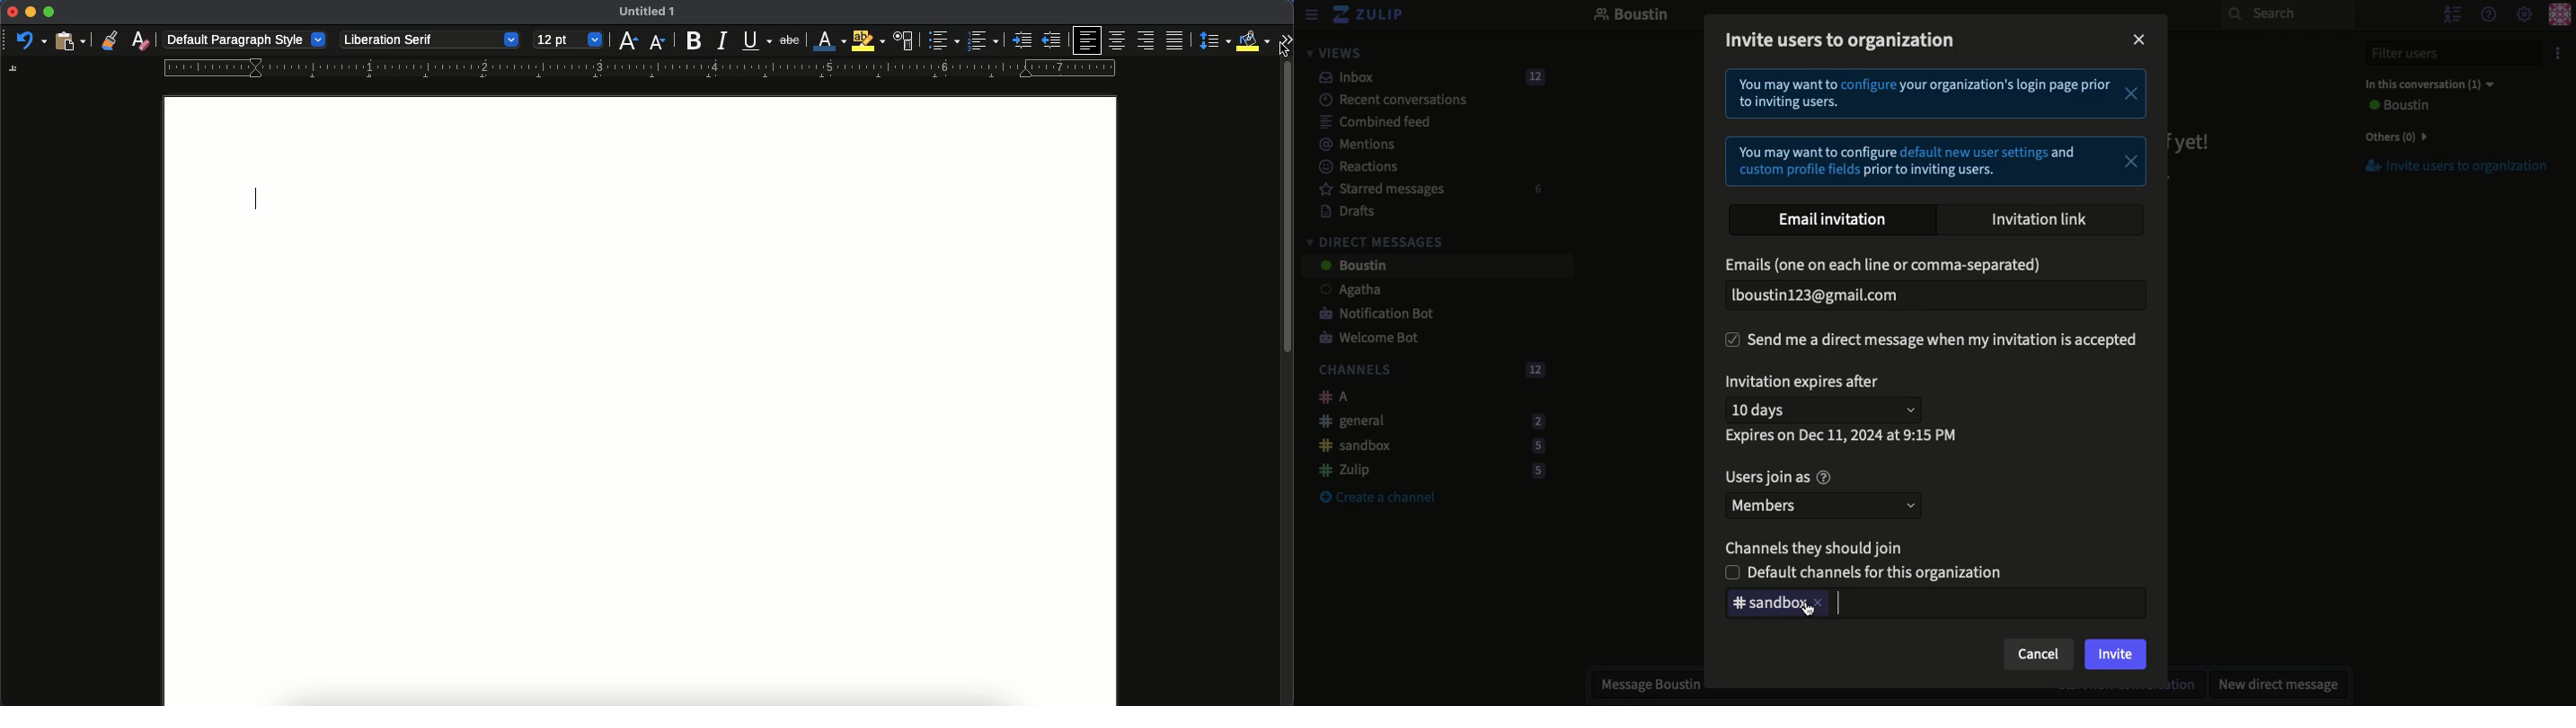  I want to click on page, so click(641, 463).